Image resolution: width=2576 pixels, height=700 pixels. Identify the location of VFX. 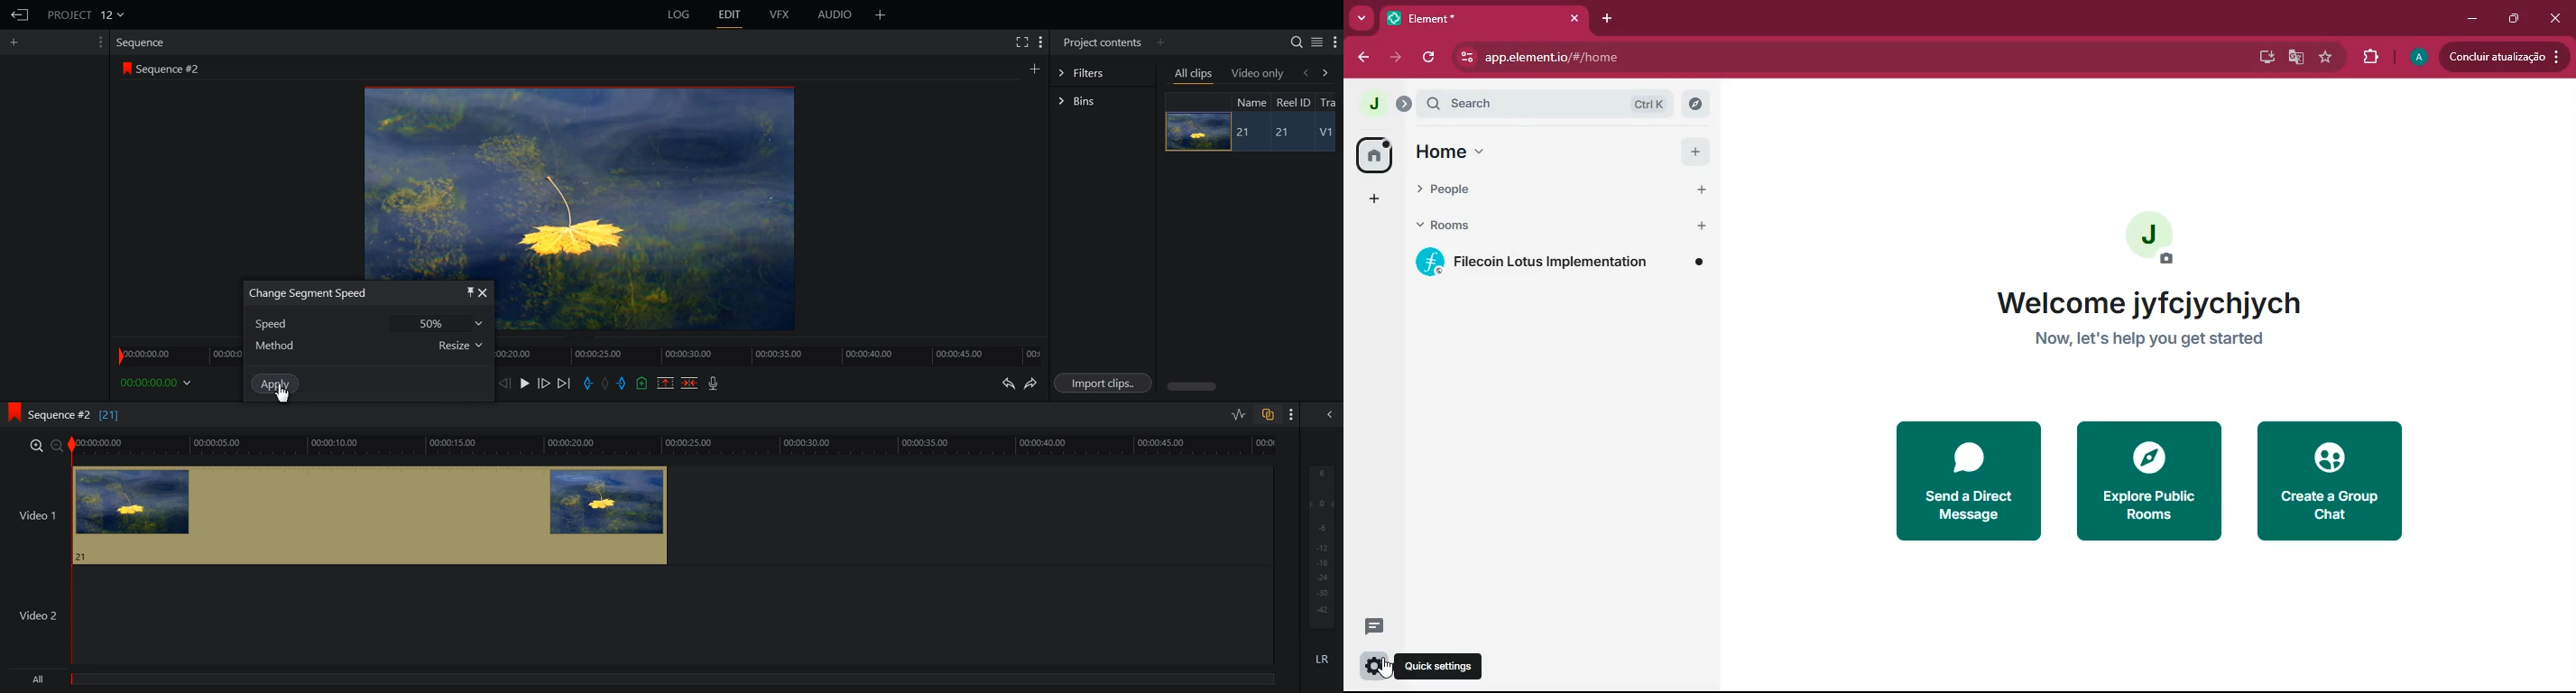
(780, 15).